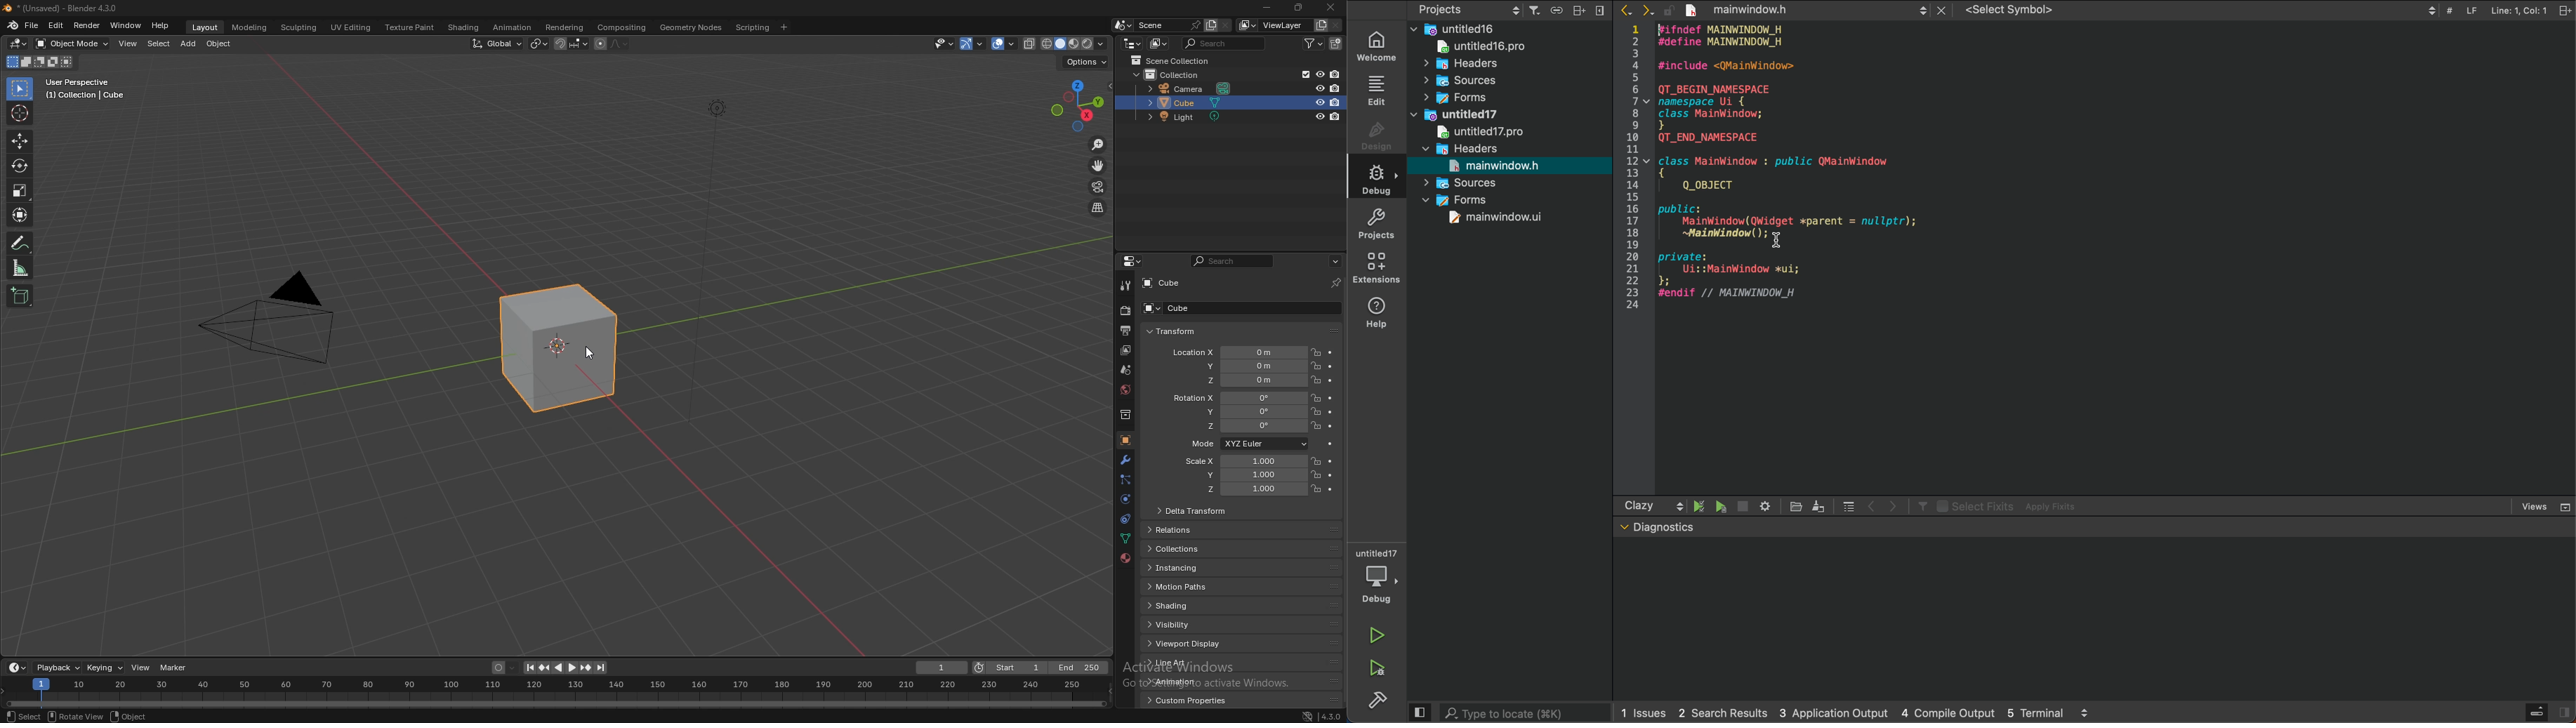 The height and width of the screenshot is (728, 2576). Describe the element at coordinates (2093, 619) in the screenshot. I see `terminal` at that location.